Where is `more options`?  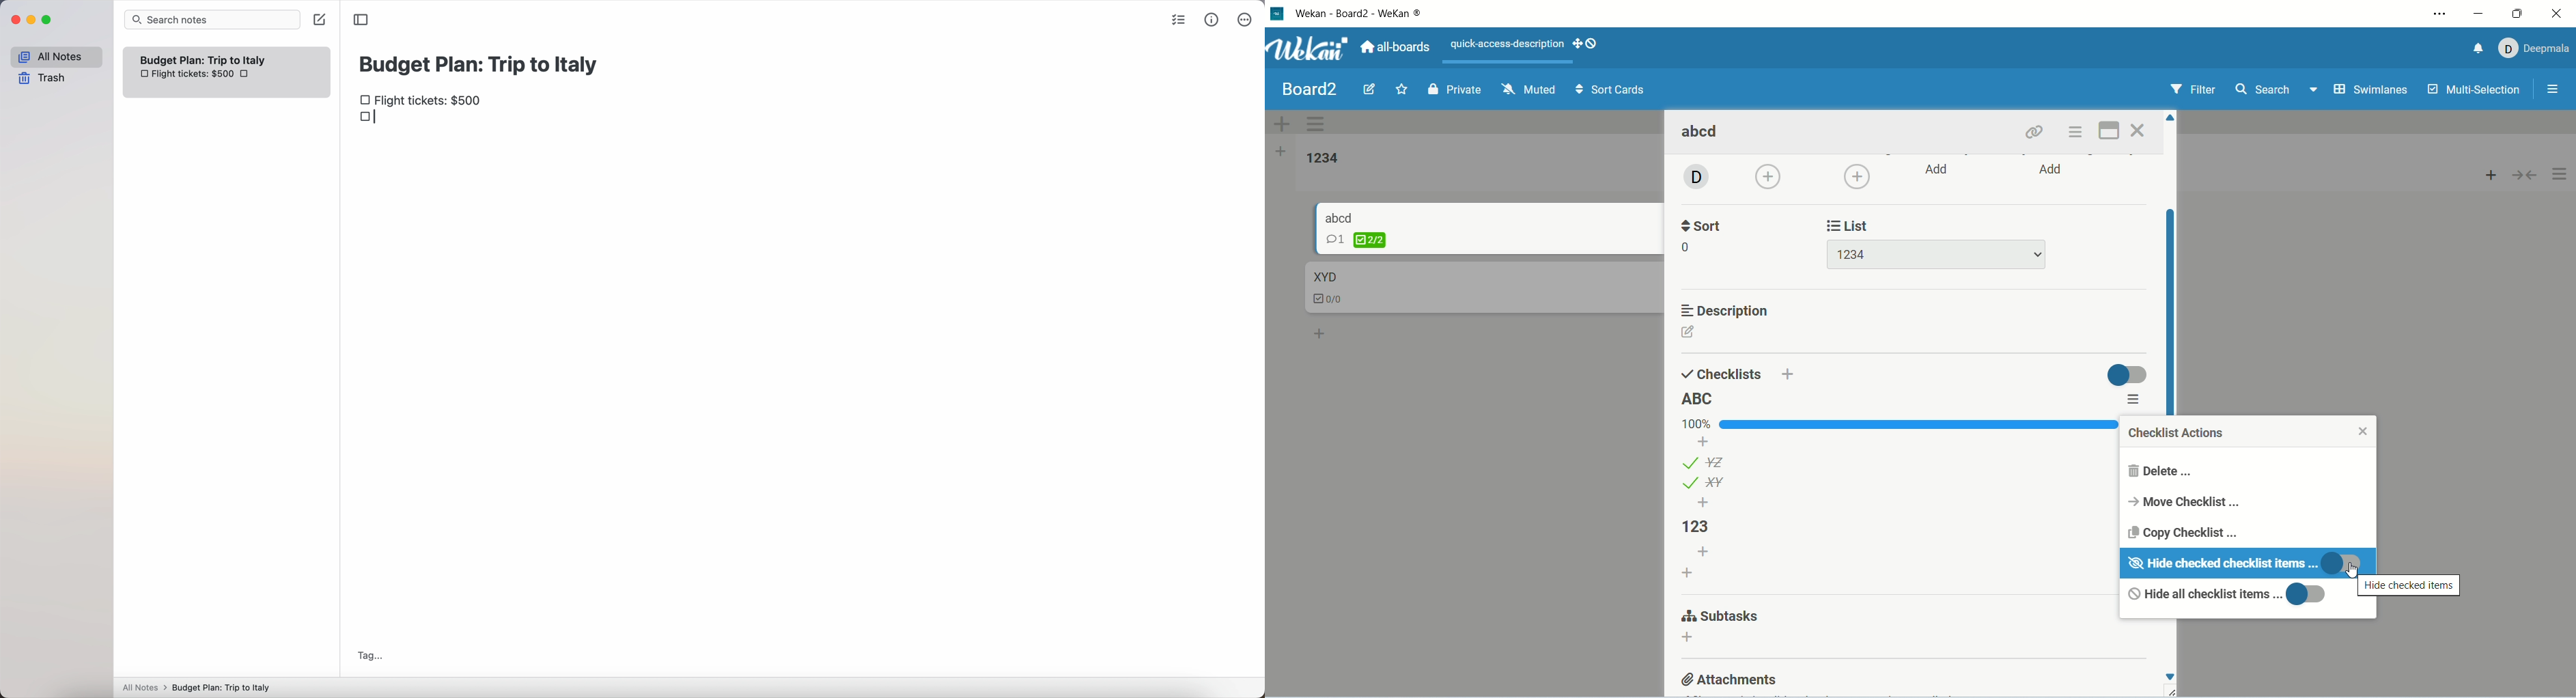 more options is located at coordinates (1245, 20).